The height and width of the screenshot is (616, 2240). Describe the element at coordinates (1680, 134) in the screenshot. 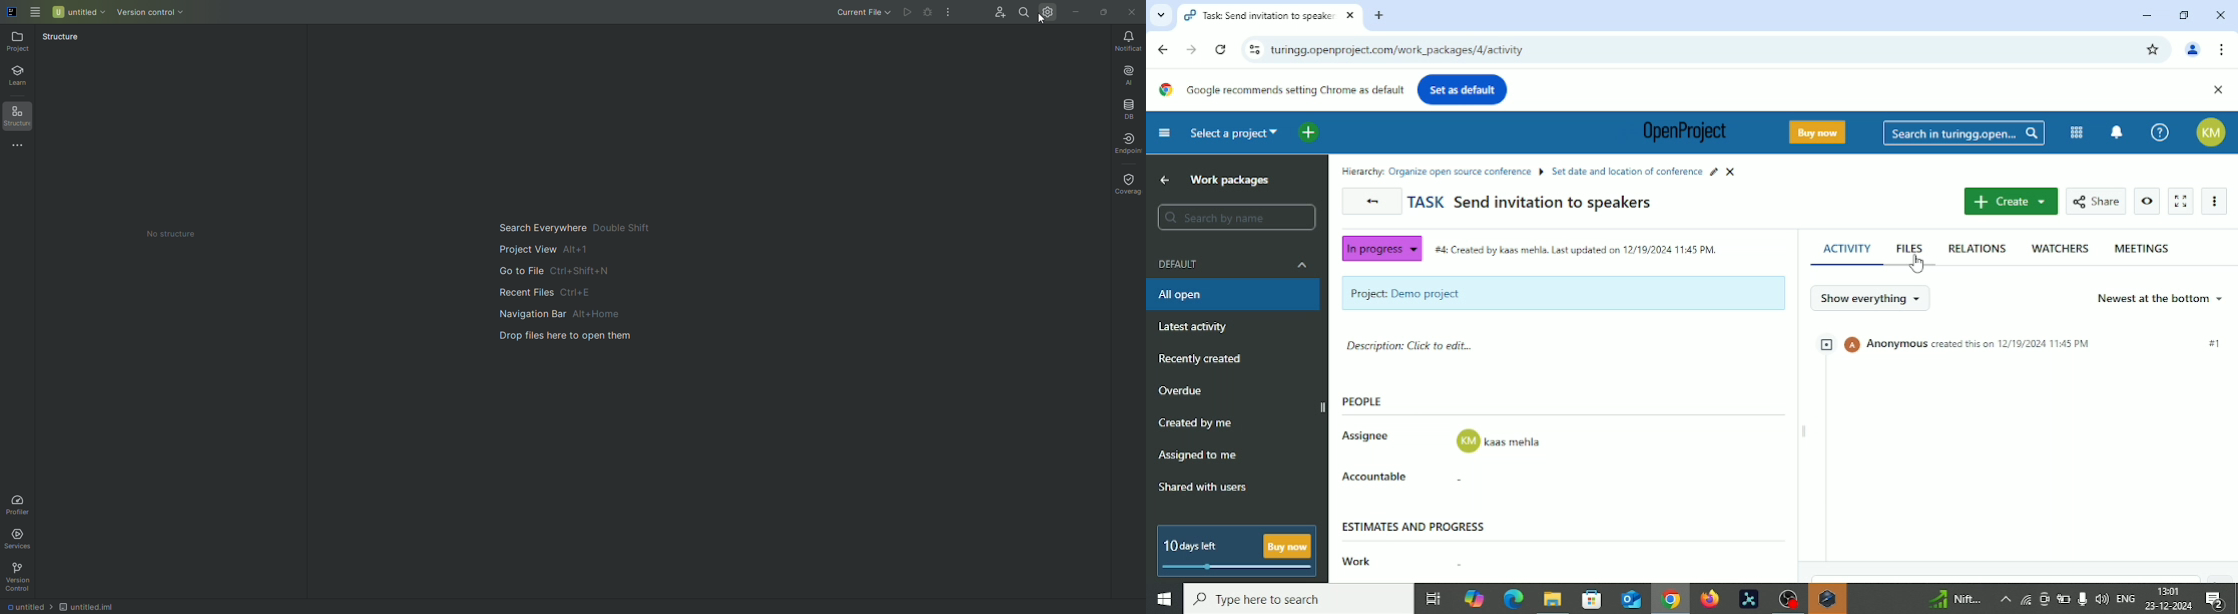

I see `OpenProject` at that location.